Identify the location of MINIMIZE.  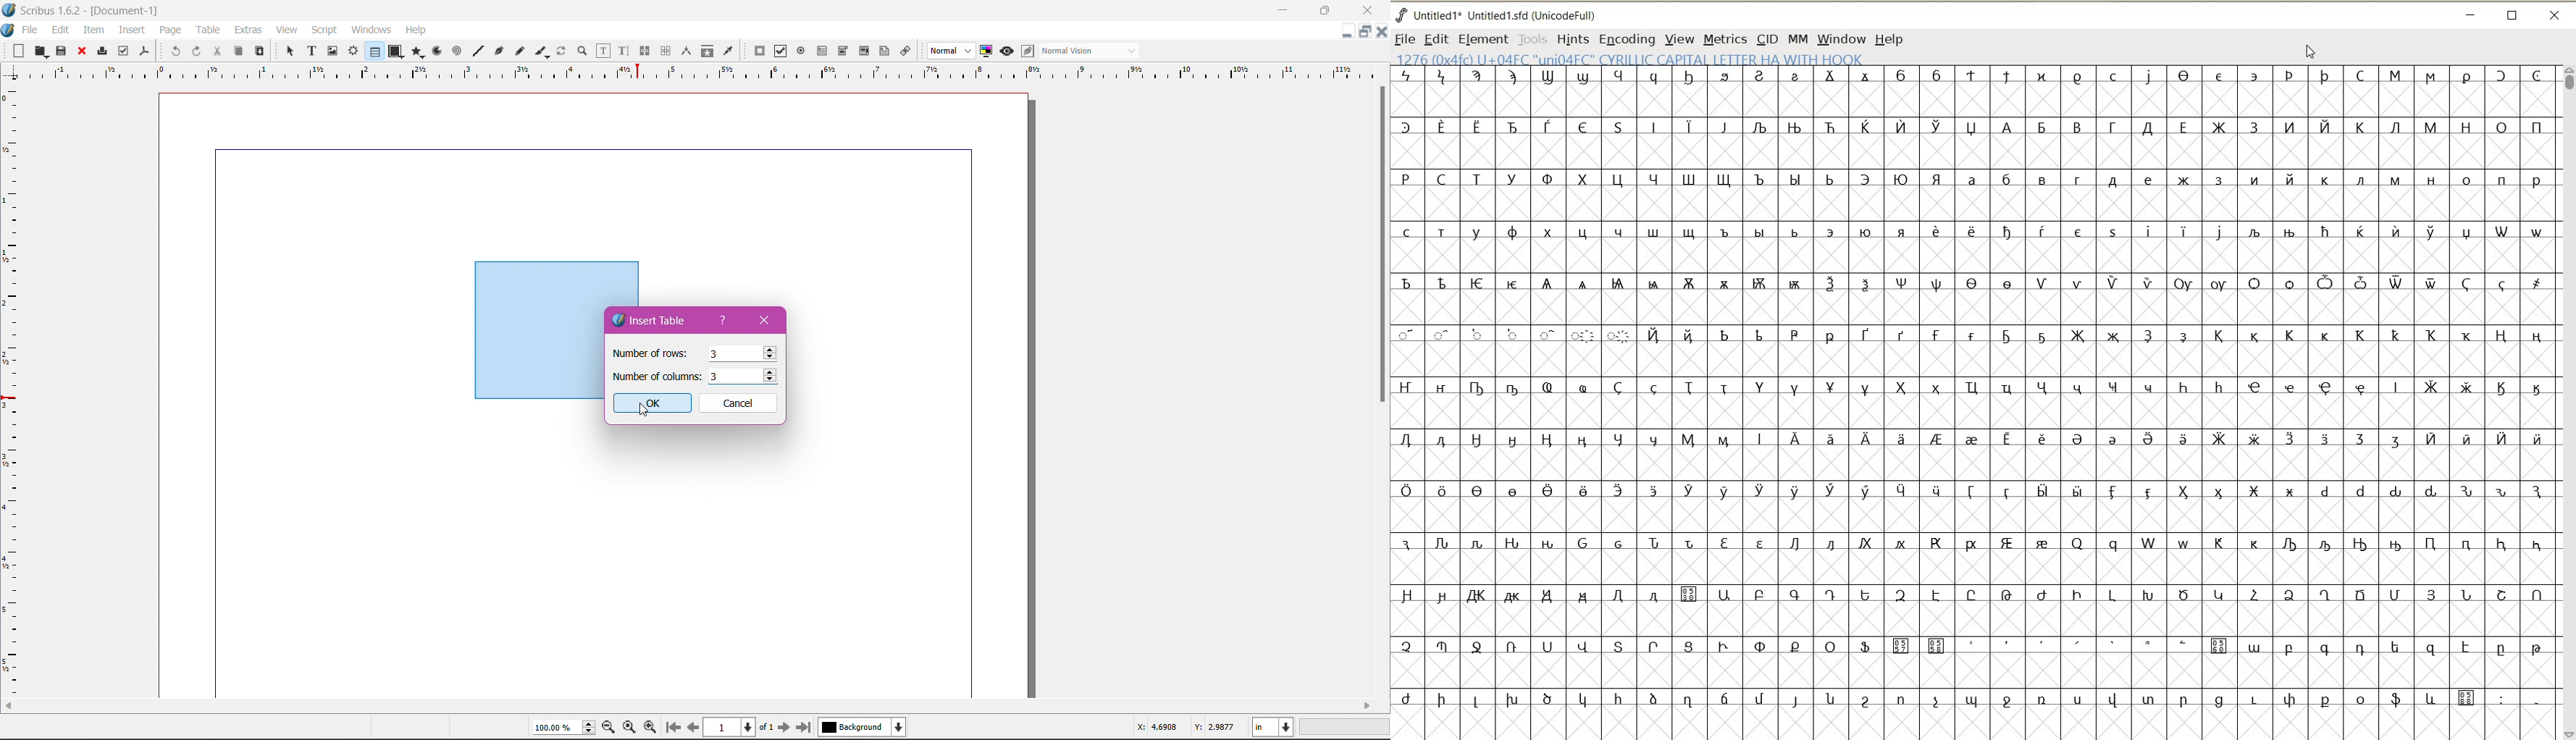
(2471, 15).